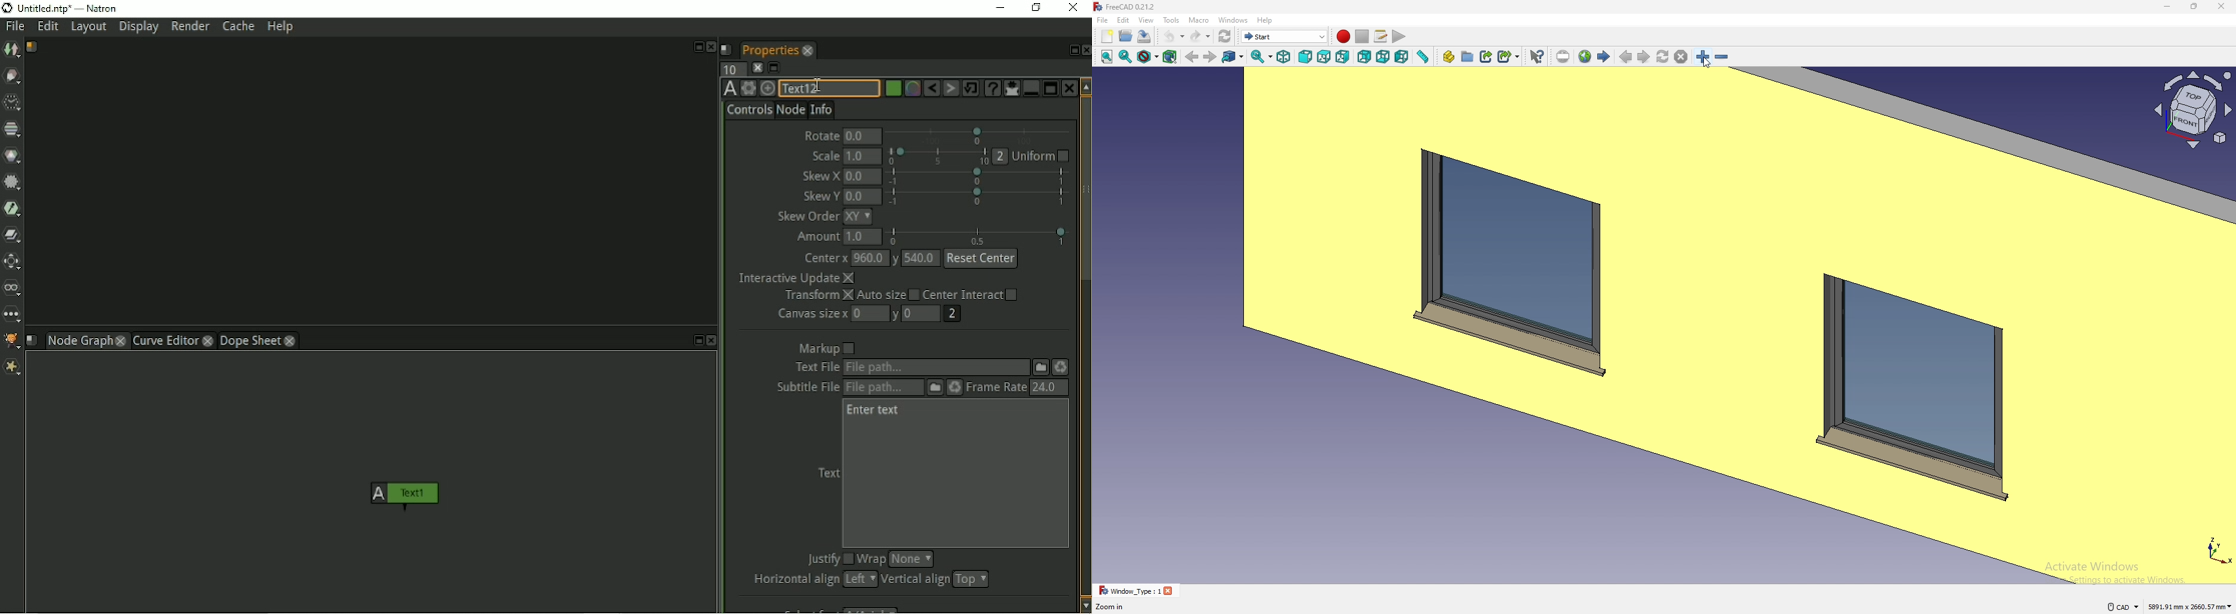  What do you see at coordinates (1448, 57) in the screenshot?
I see `create part` at bounding box center [1448, 57].